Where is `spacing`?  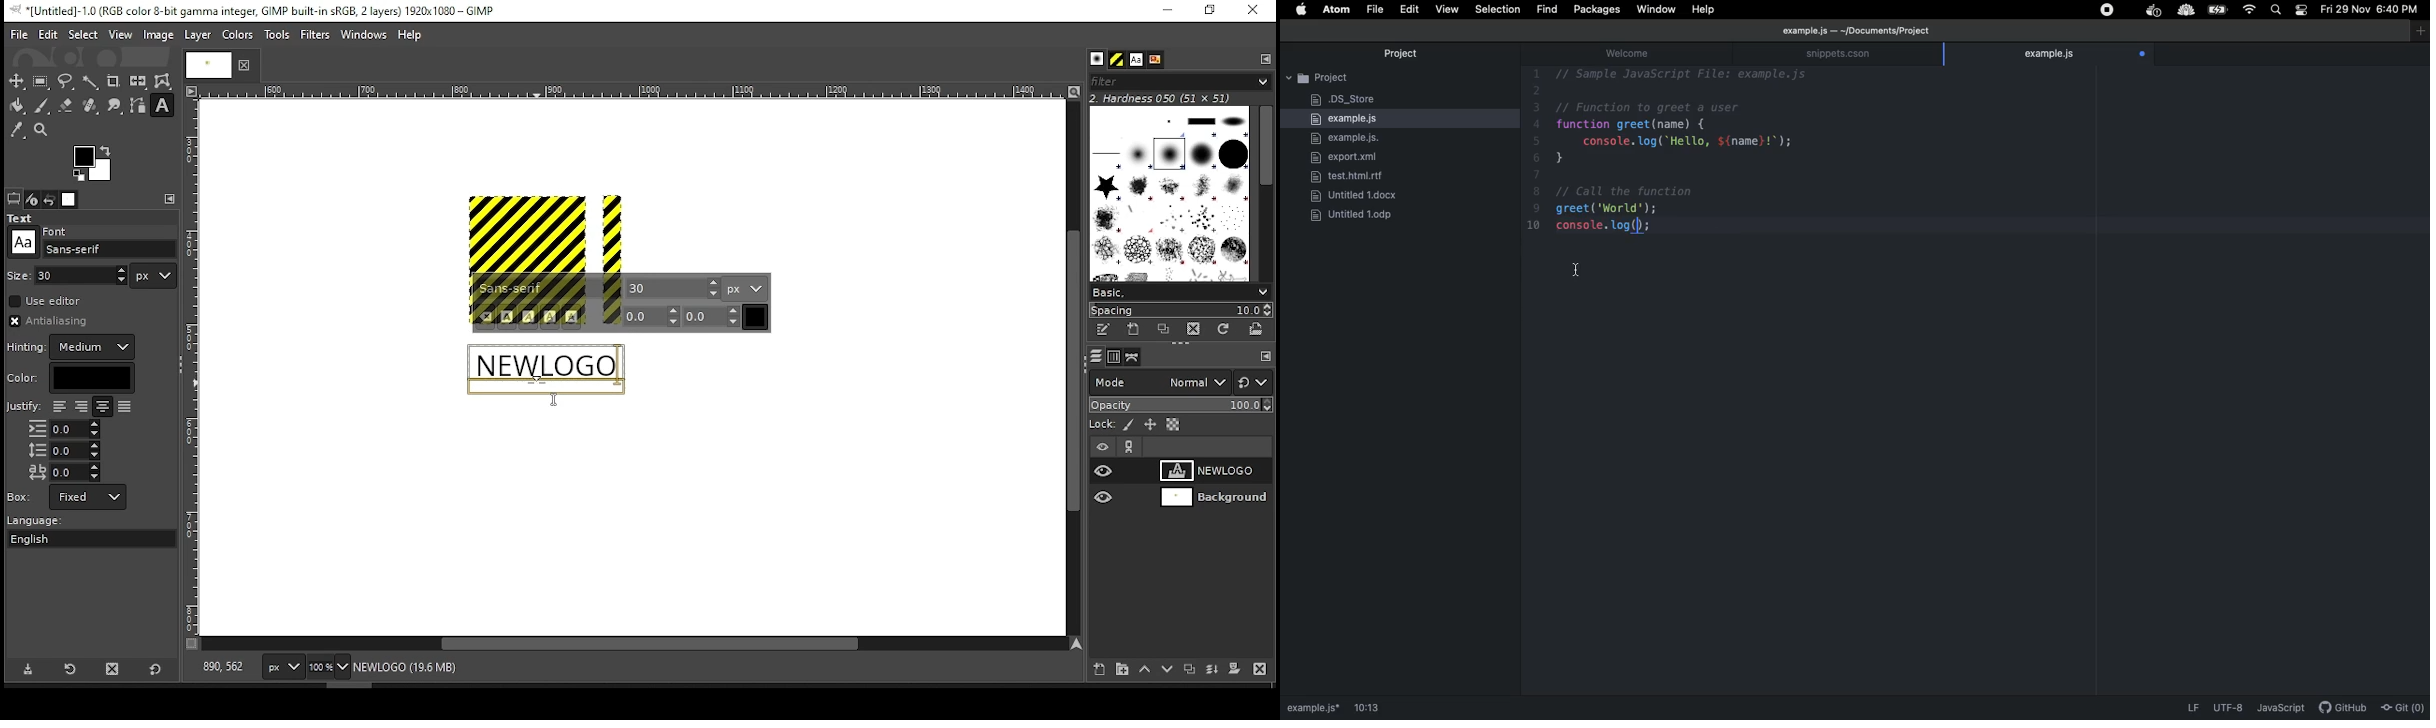 spacing is located at coordinates (1180, 310).